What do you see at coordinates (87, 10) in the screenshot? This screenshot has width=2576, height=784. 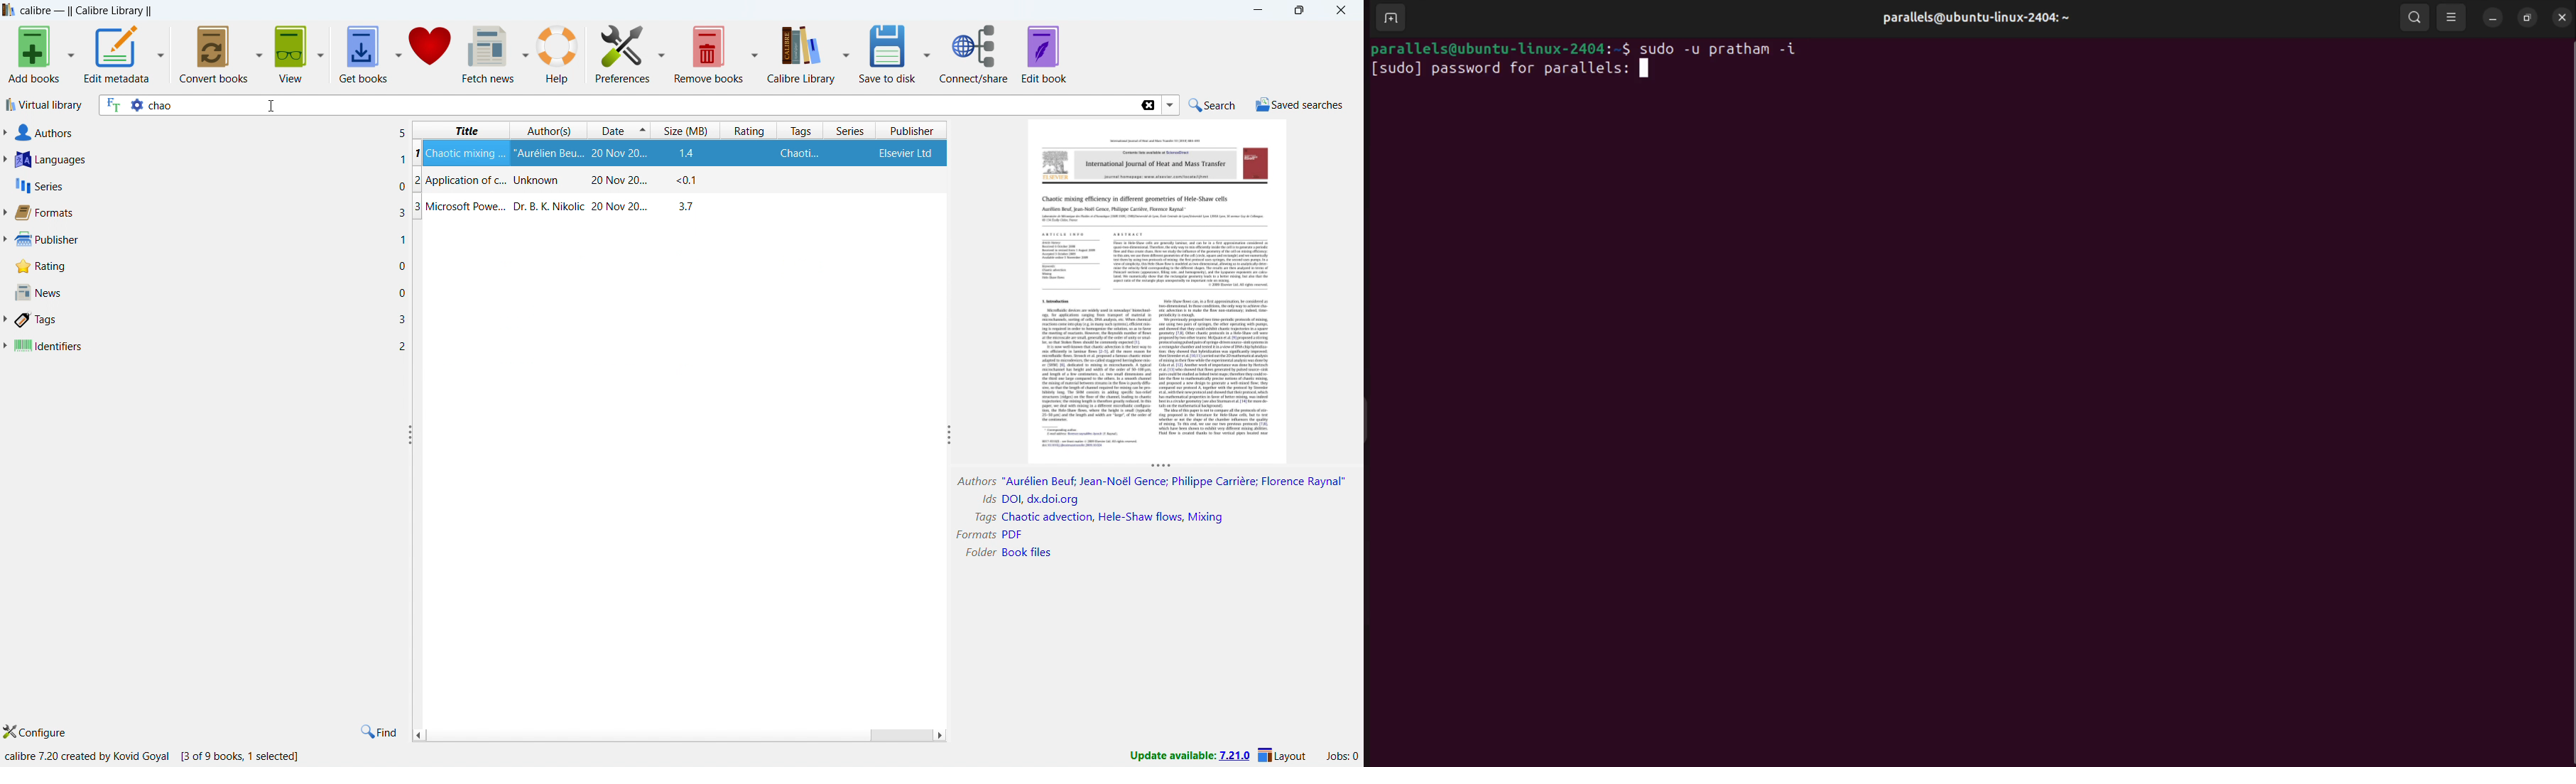 I see `title` at bounding box center [87, 10].